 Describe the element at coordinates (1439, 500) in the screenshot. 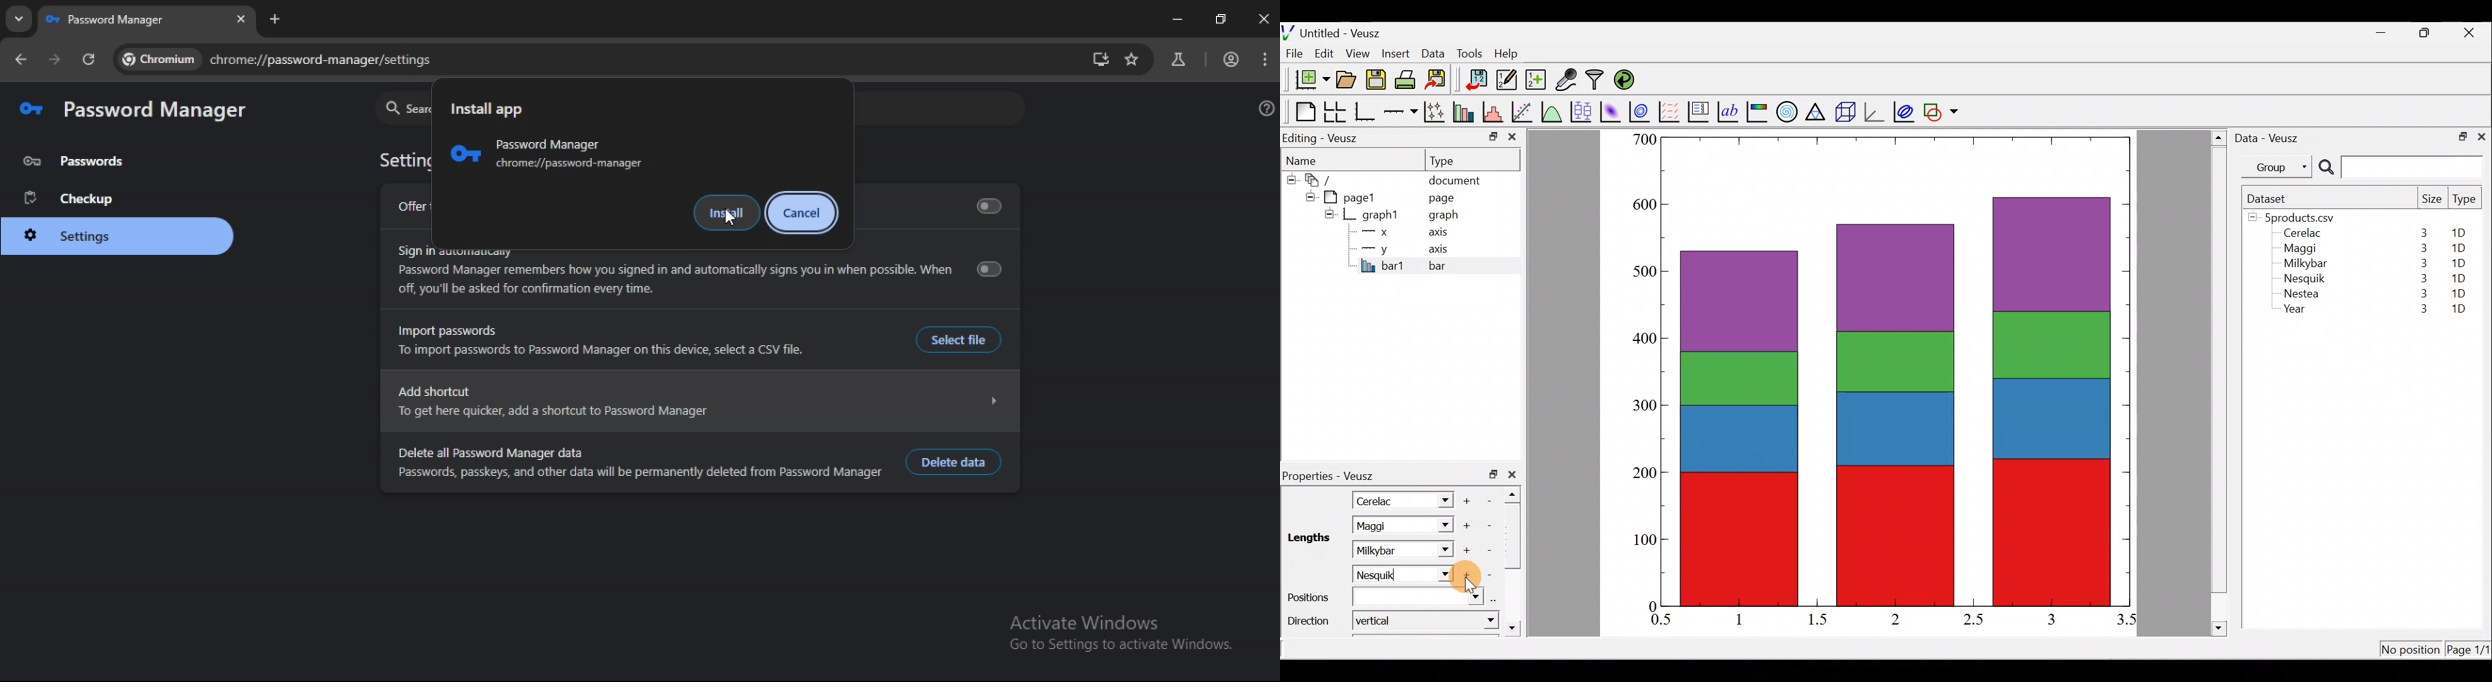

I see `Length dropdown` at that location.